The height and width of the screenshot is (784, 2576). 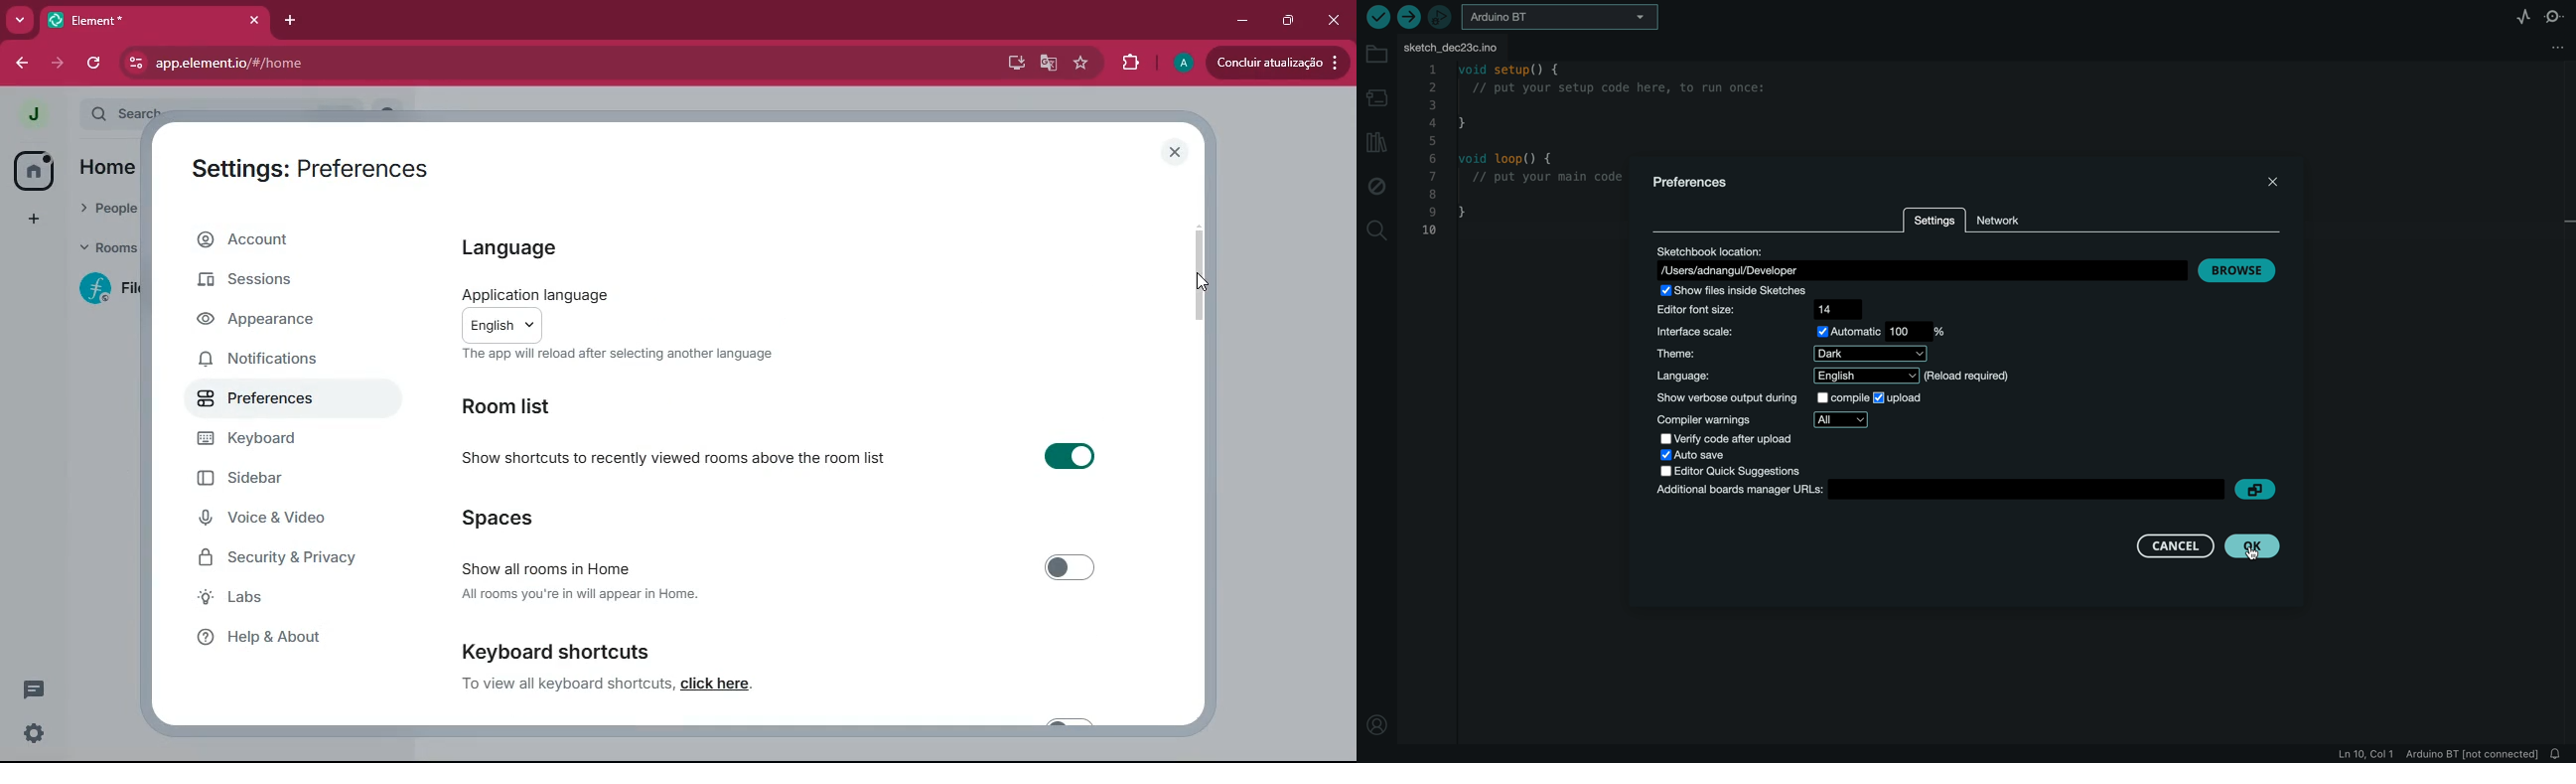 I want to click on to view all keyboard shortcuts,, so click(x=568, y=683).